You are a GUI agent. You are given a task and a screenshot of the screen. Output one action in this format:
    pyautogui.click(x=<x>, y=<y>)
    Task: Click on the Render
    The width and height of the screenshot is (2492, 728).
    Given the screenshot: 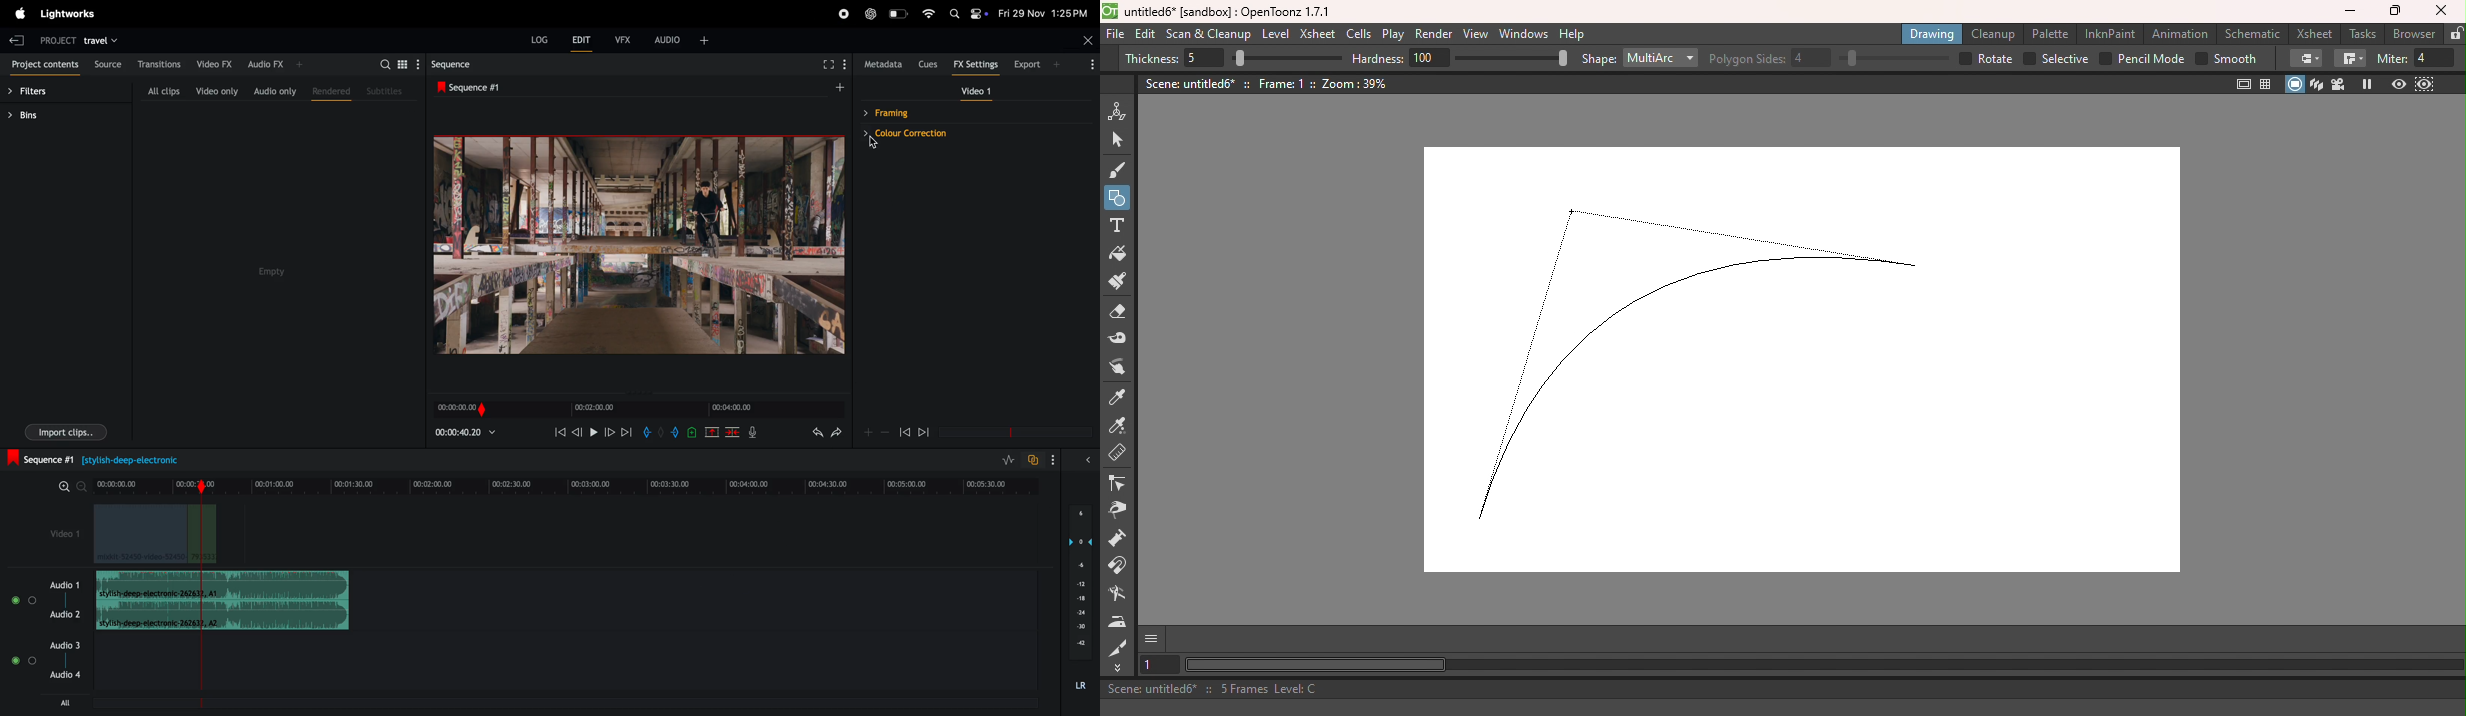 What is the action you would take?
    pyautogui.click(x=1435, y=35)
    